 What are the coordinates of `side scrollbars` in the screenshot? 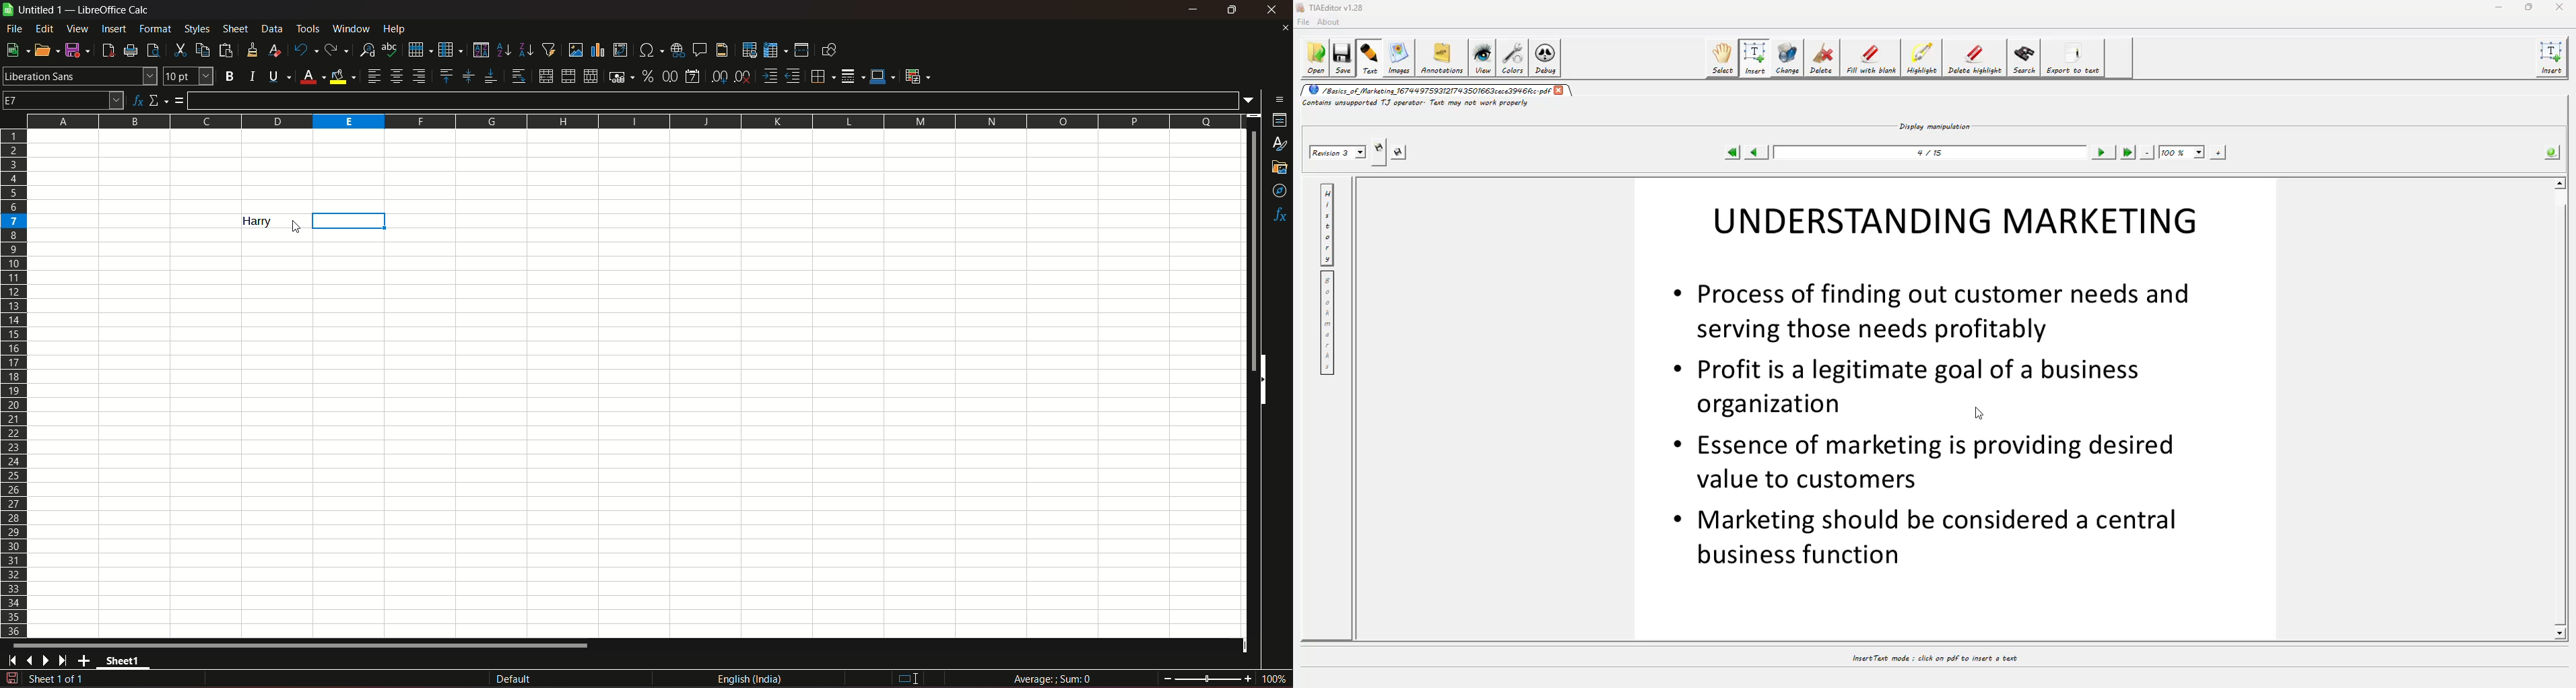 It's located at (1263, 380).